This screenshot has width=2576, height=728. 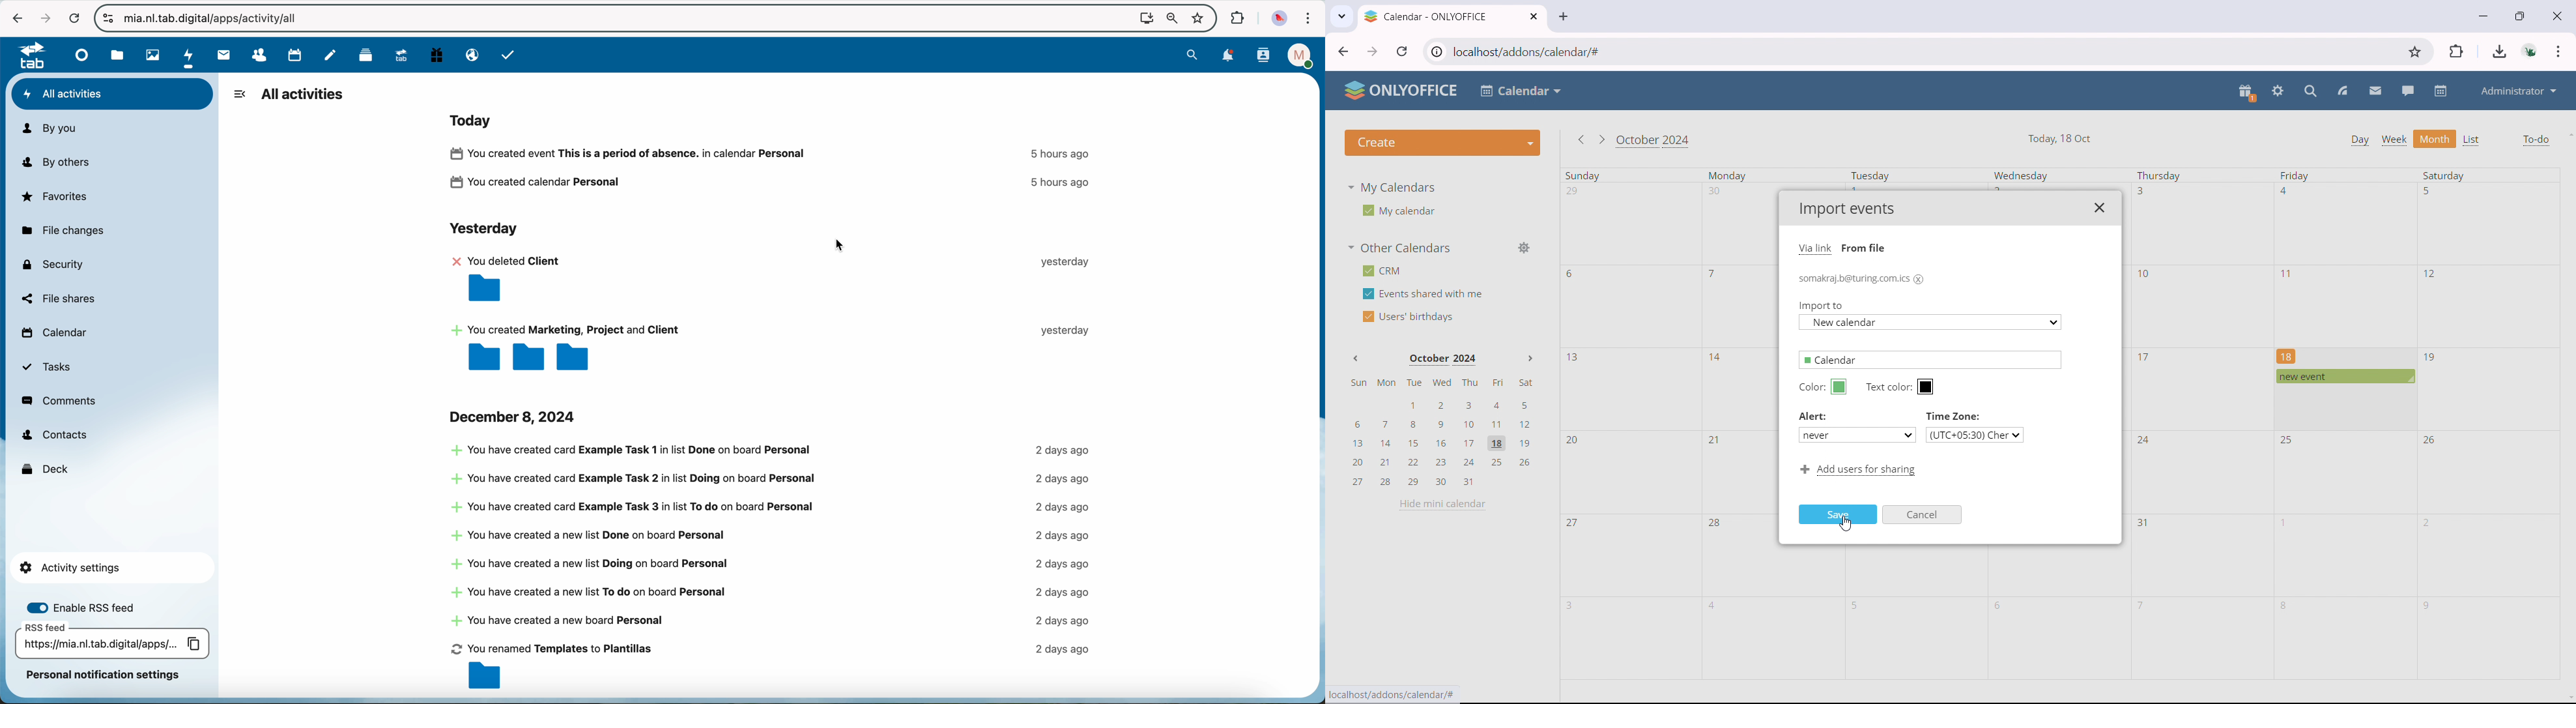 I want to click on to-do, so click(x=2536, y=140).